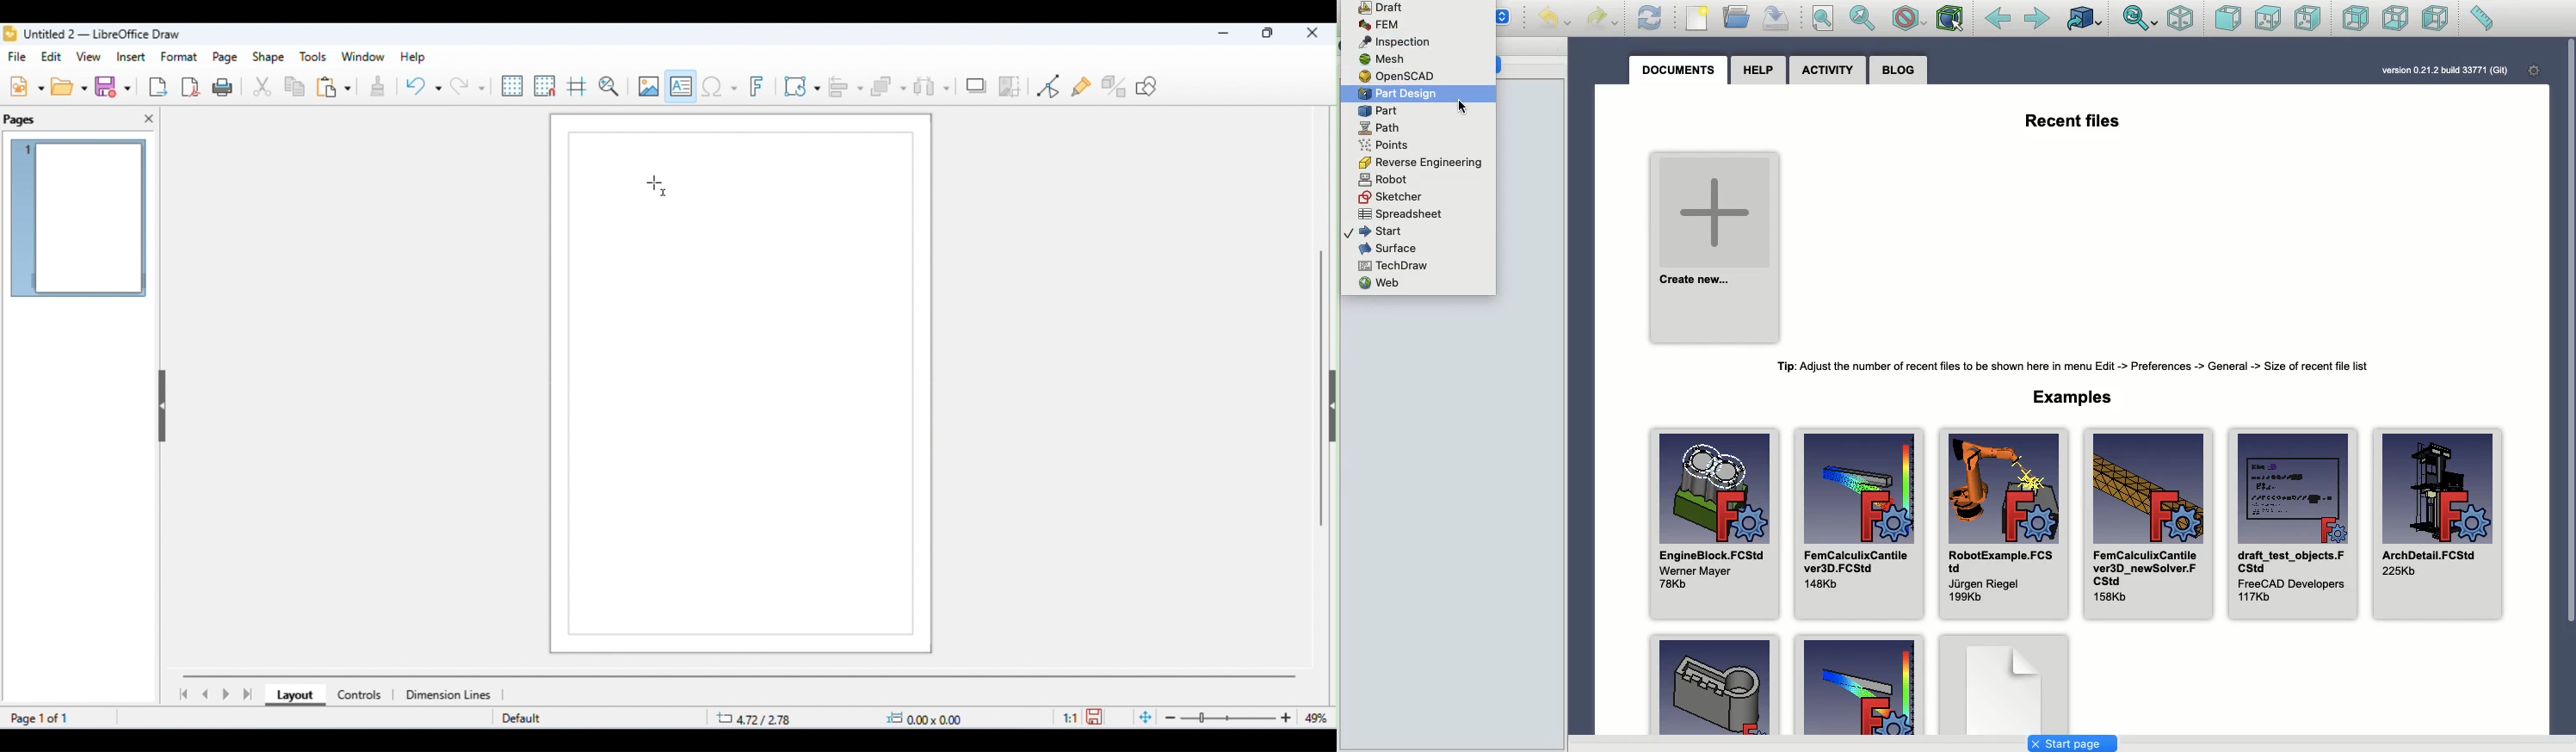  I want to click on undo, so click(423, 88).